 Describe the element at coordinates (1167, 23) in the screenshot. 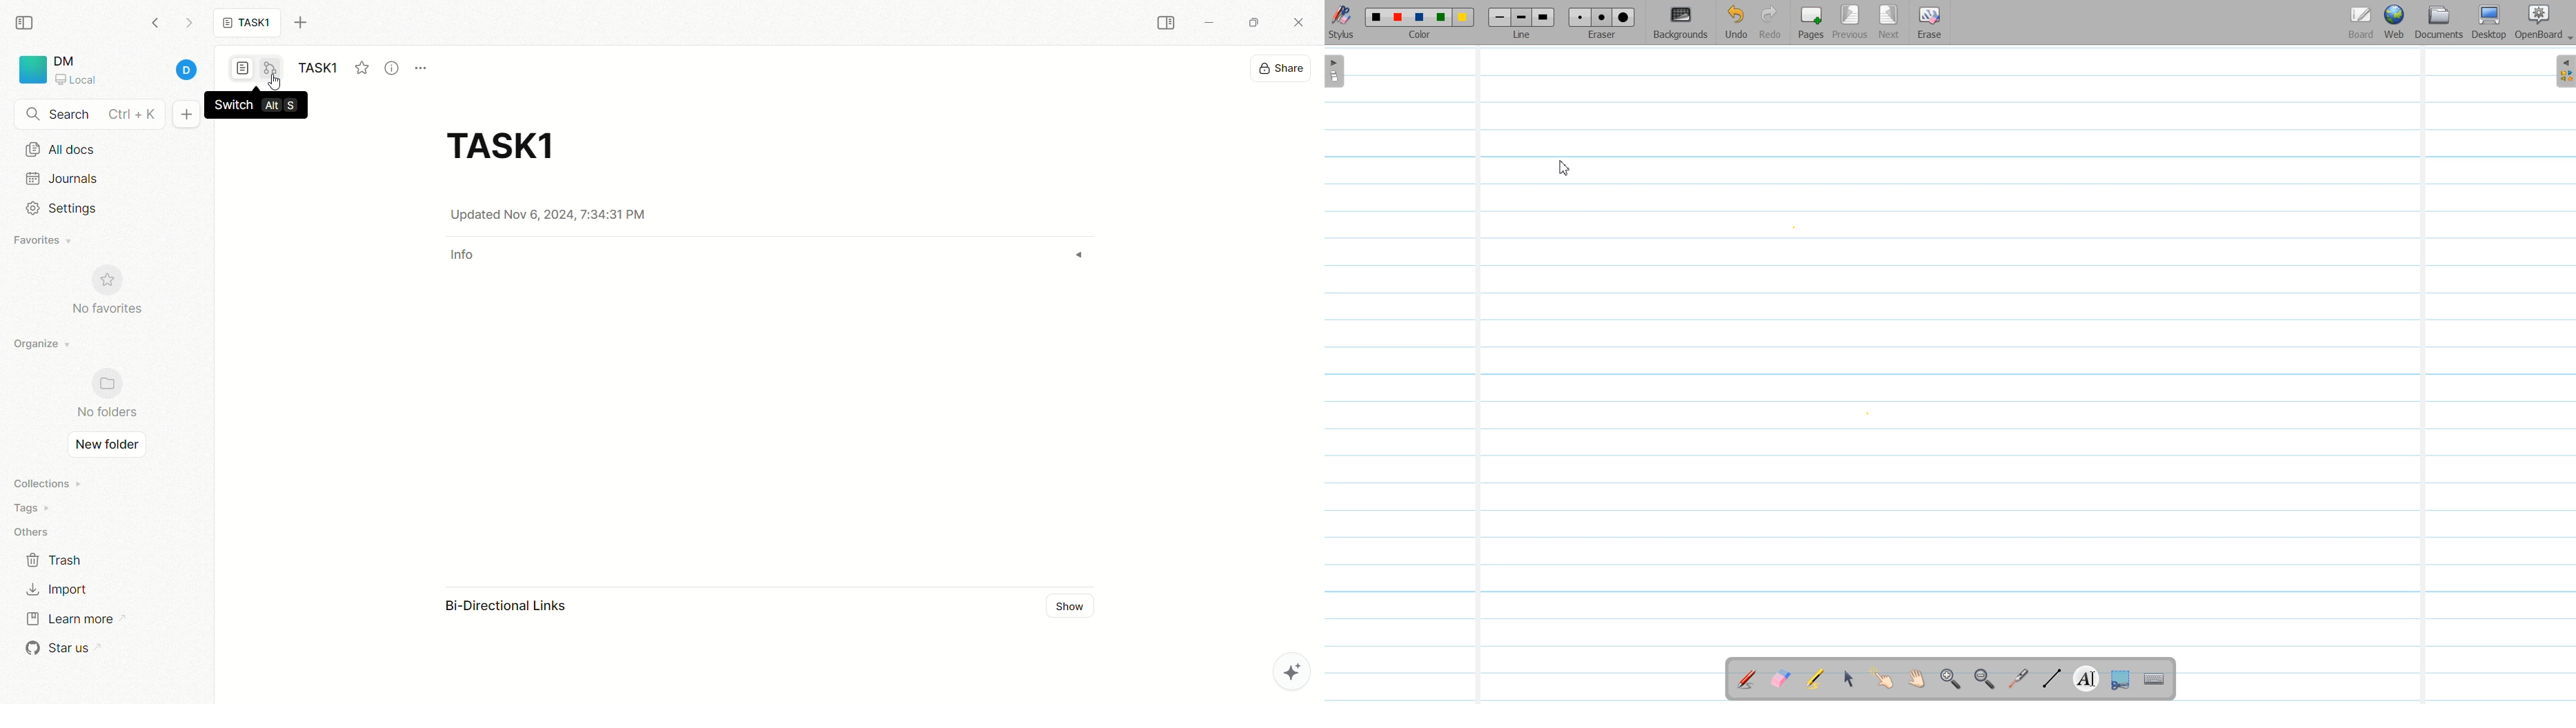

I see `COLLAPSE SIDEBAR` at that location.